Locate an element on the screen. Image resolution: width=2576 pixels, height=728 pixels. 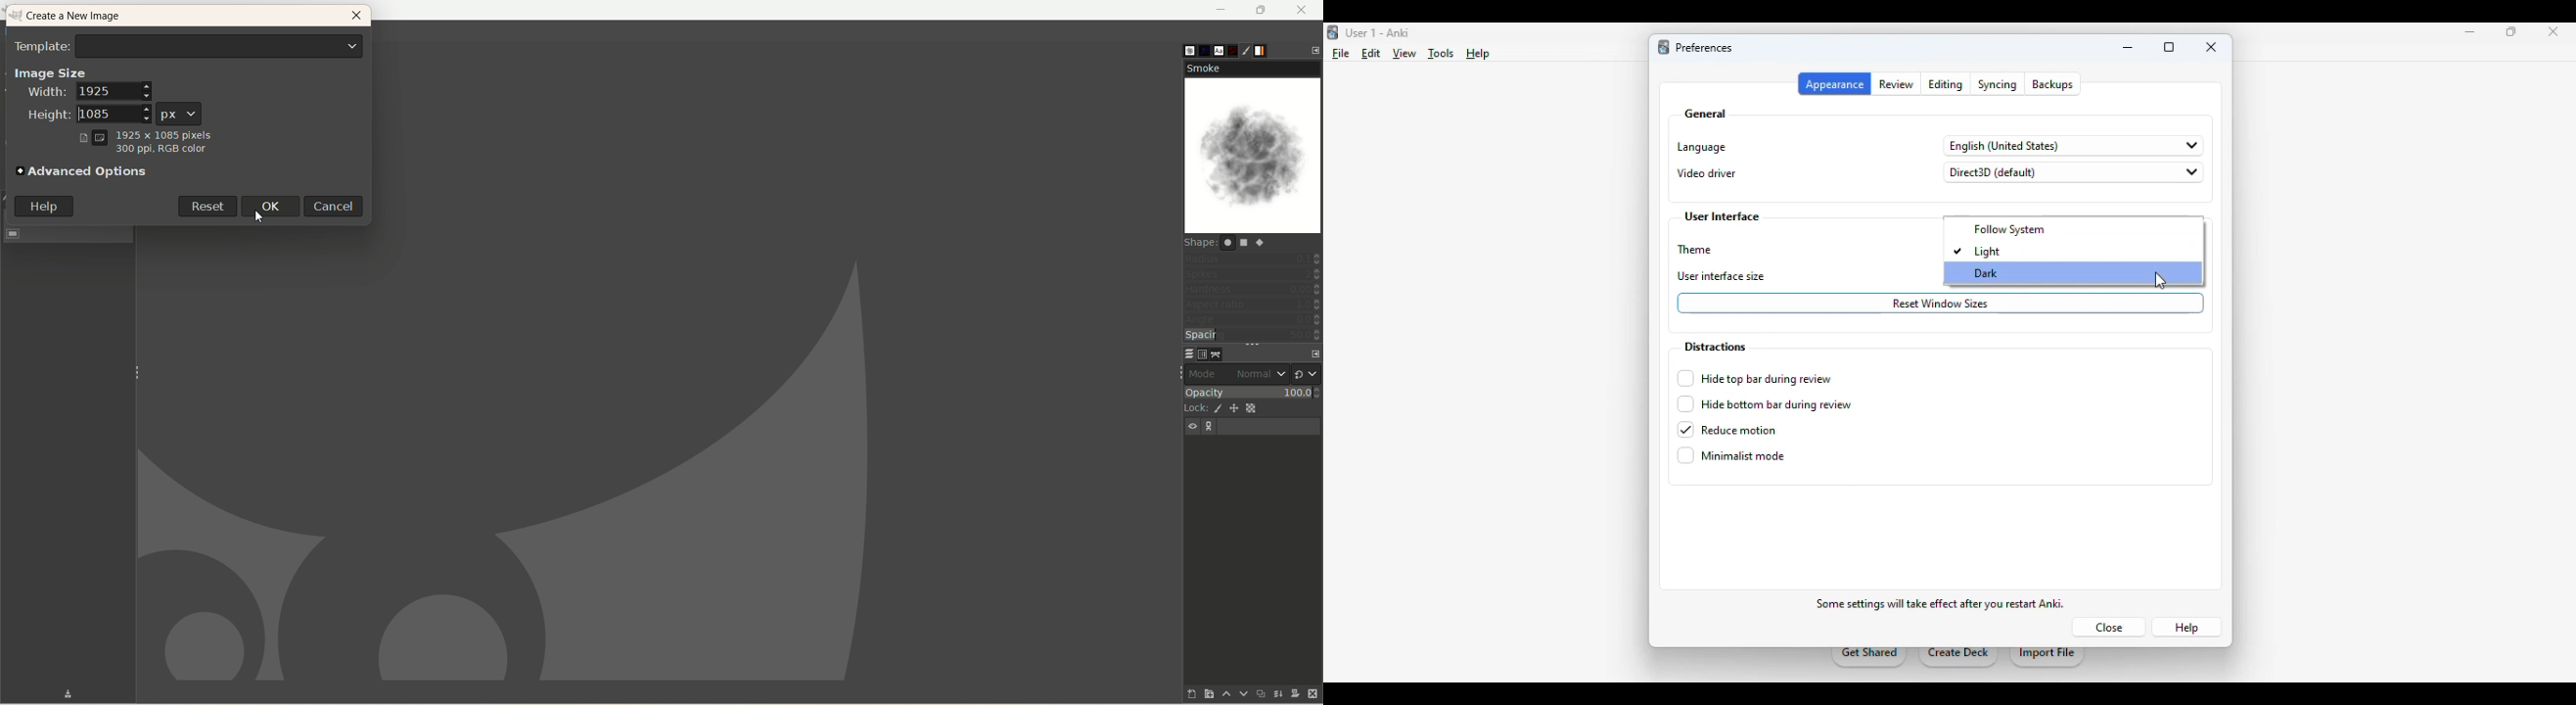
advanced options is located at coordinates (83, 172).